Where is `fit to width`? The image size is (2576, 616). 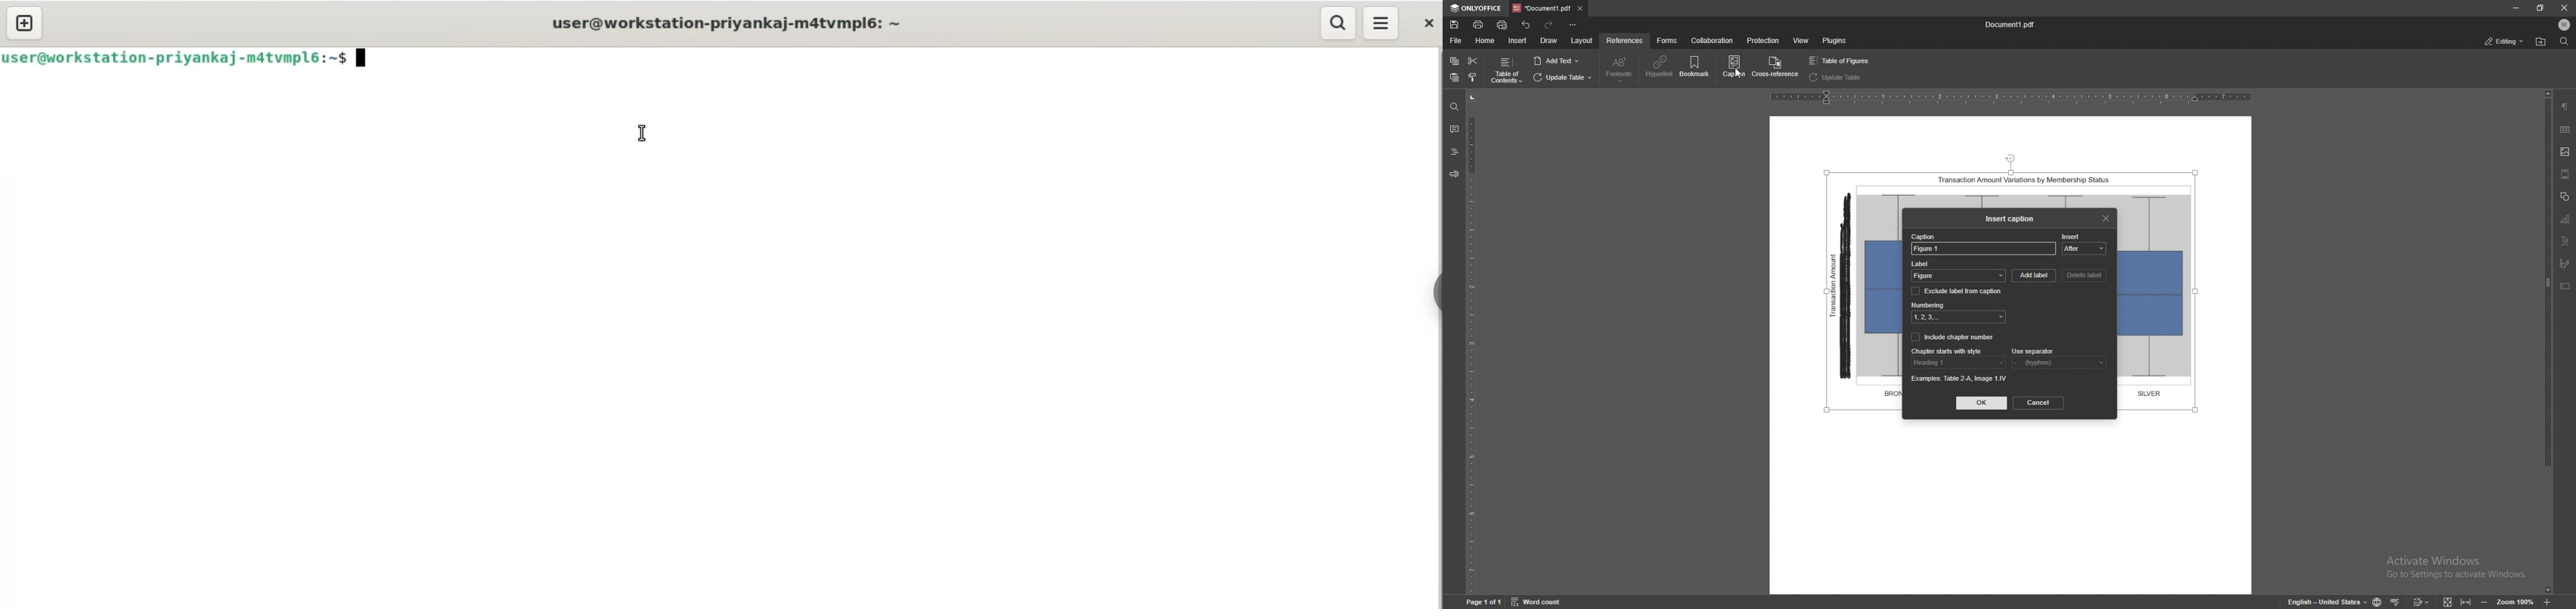
fit to width is located at coordinates (2467, 601).